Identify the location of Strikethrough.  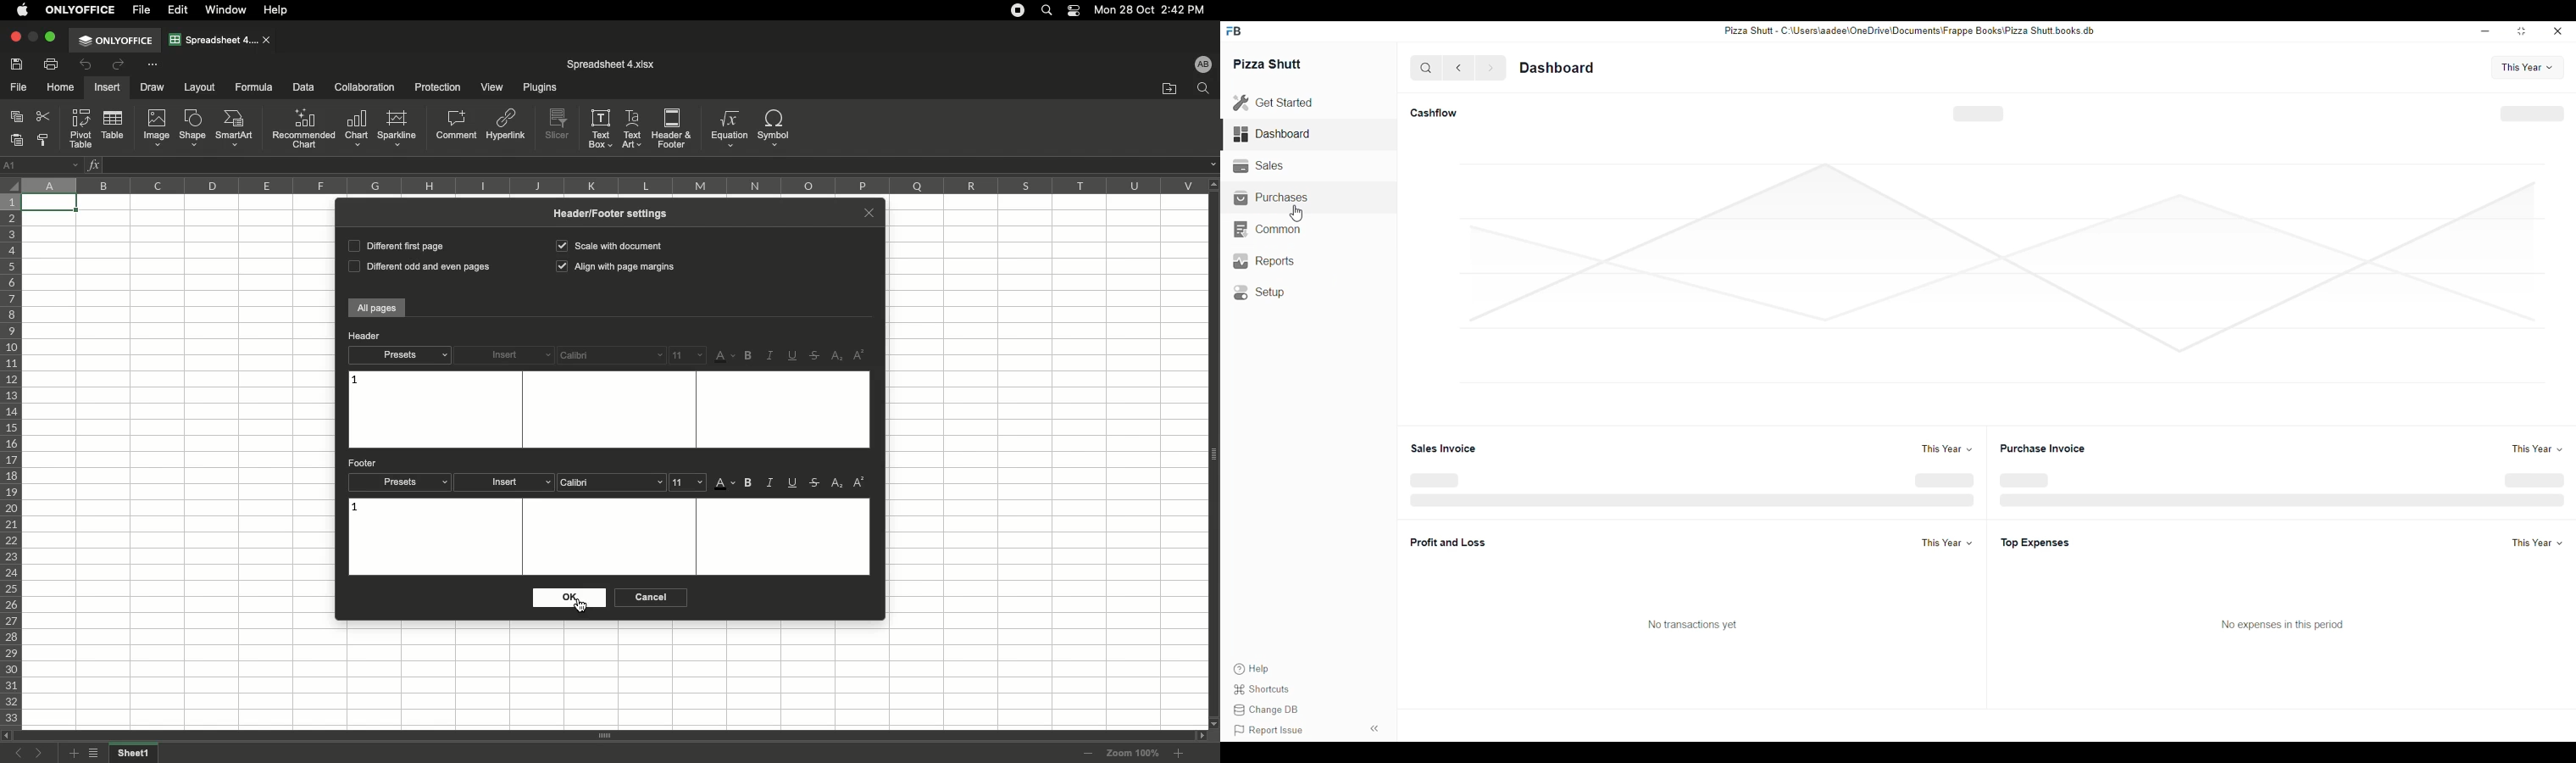
(817, 355).